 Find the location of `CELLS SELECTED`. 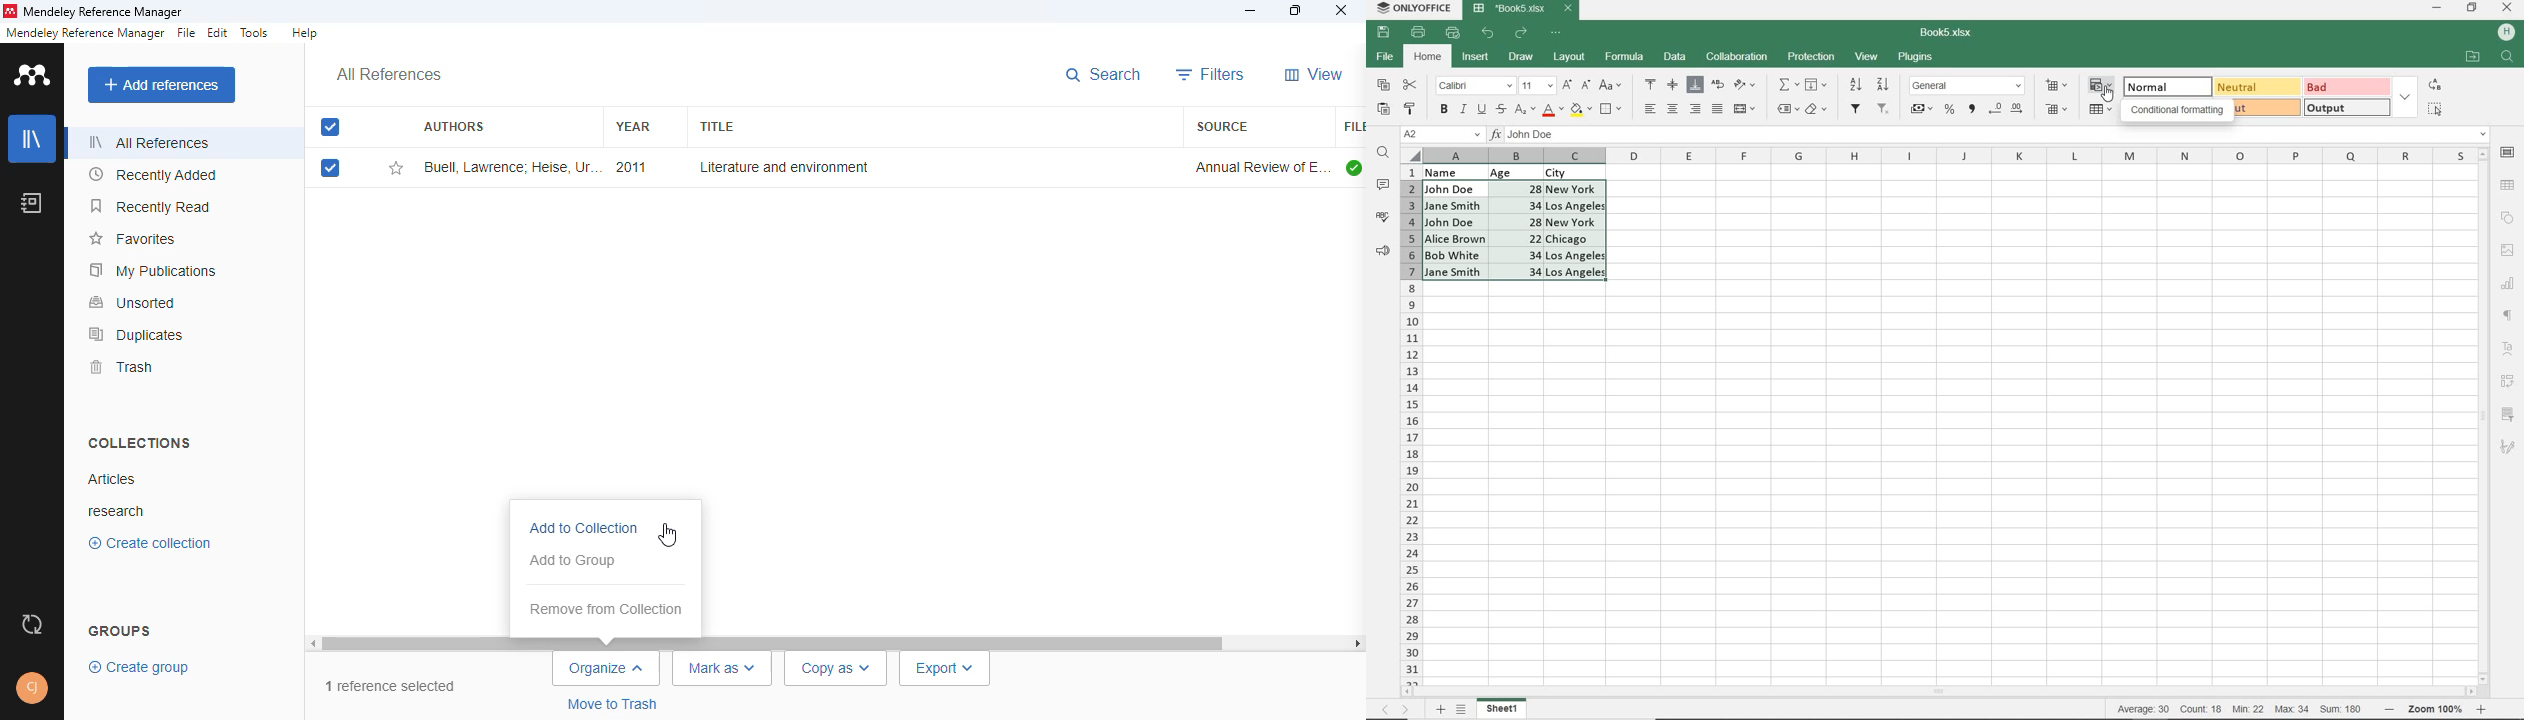

CELLS SELECTED is located at coordinates (1516, 230).